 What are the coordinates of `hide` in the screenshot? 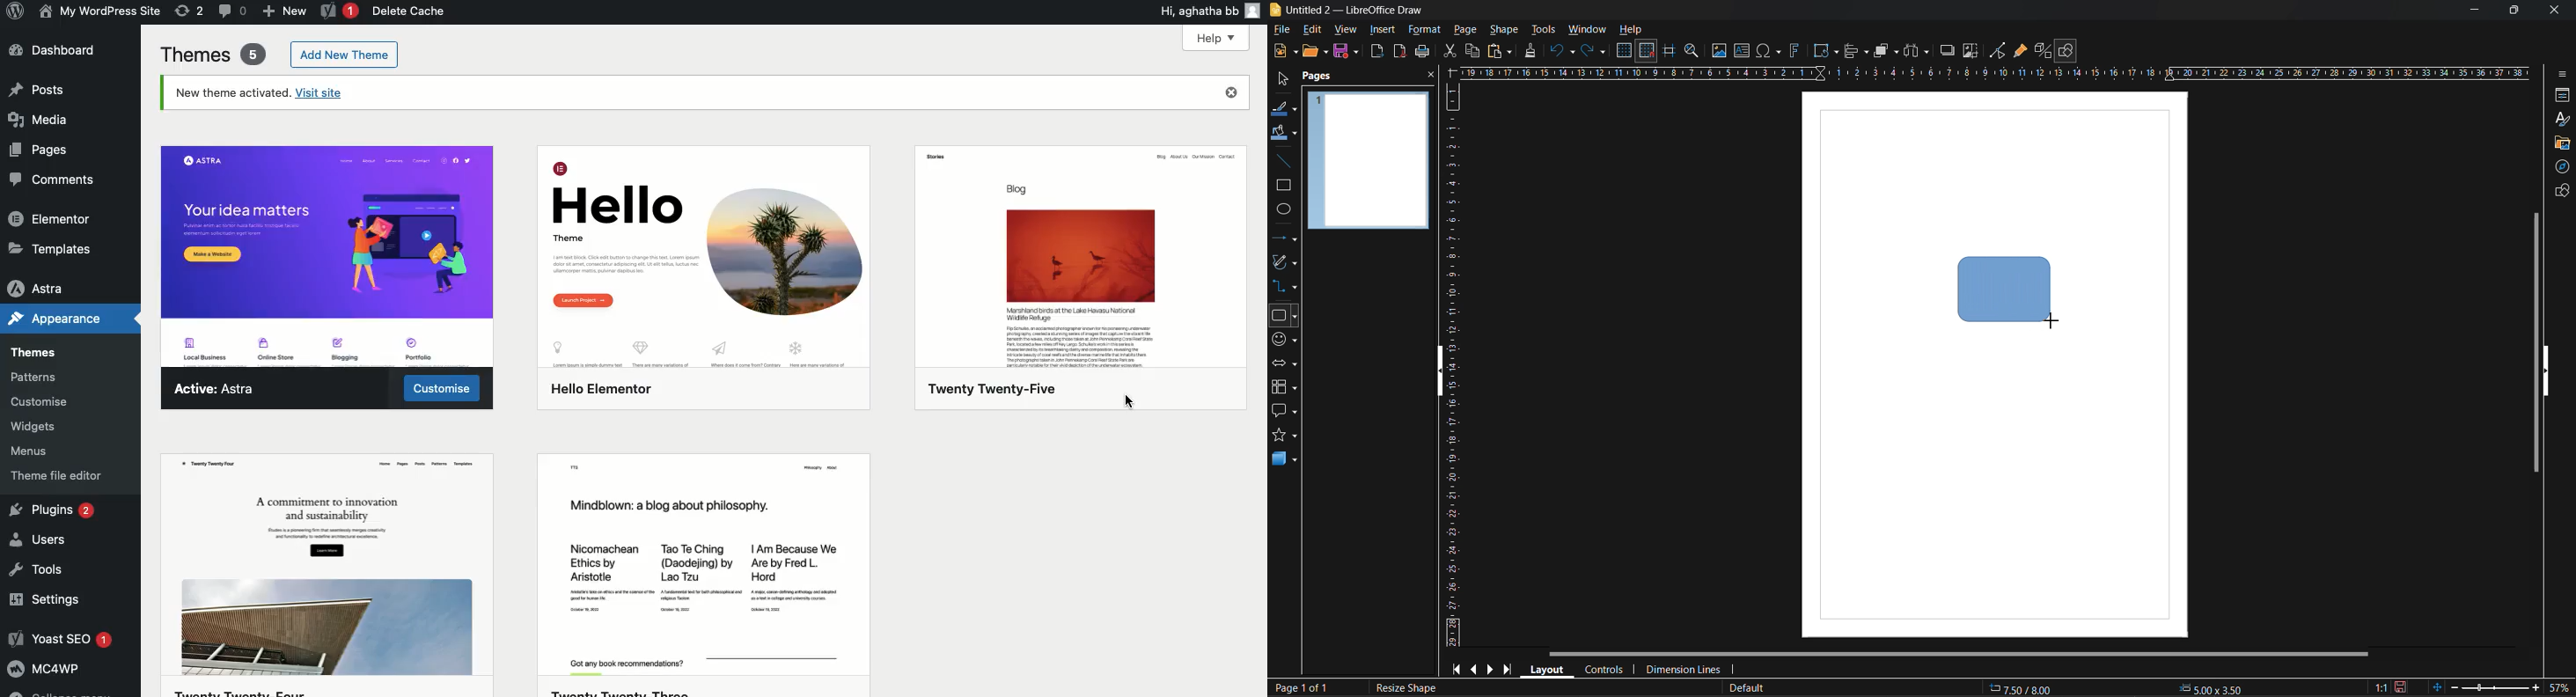 It's located at (1442, 374).